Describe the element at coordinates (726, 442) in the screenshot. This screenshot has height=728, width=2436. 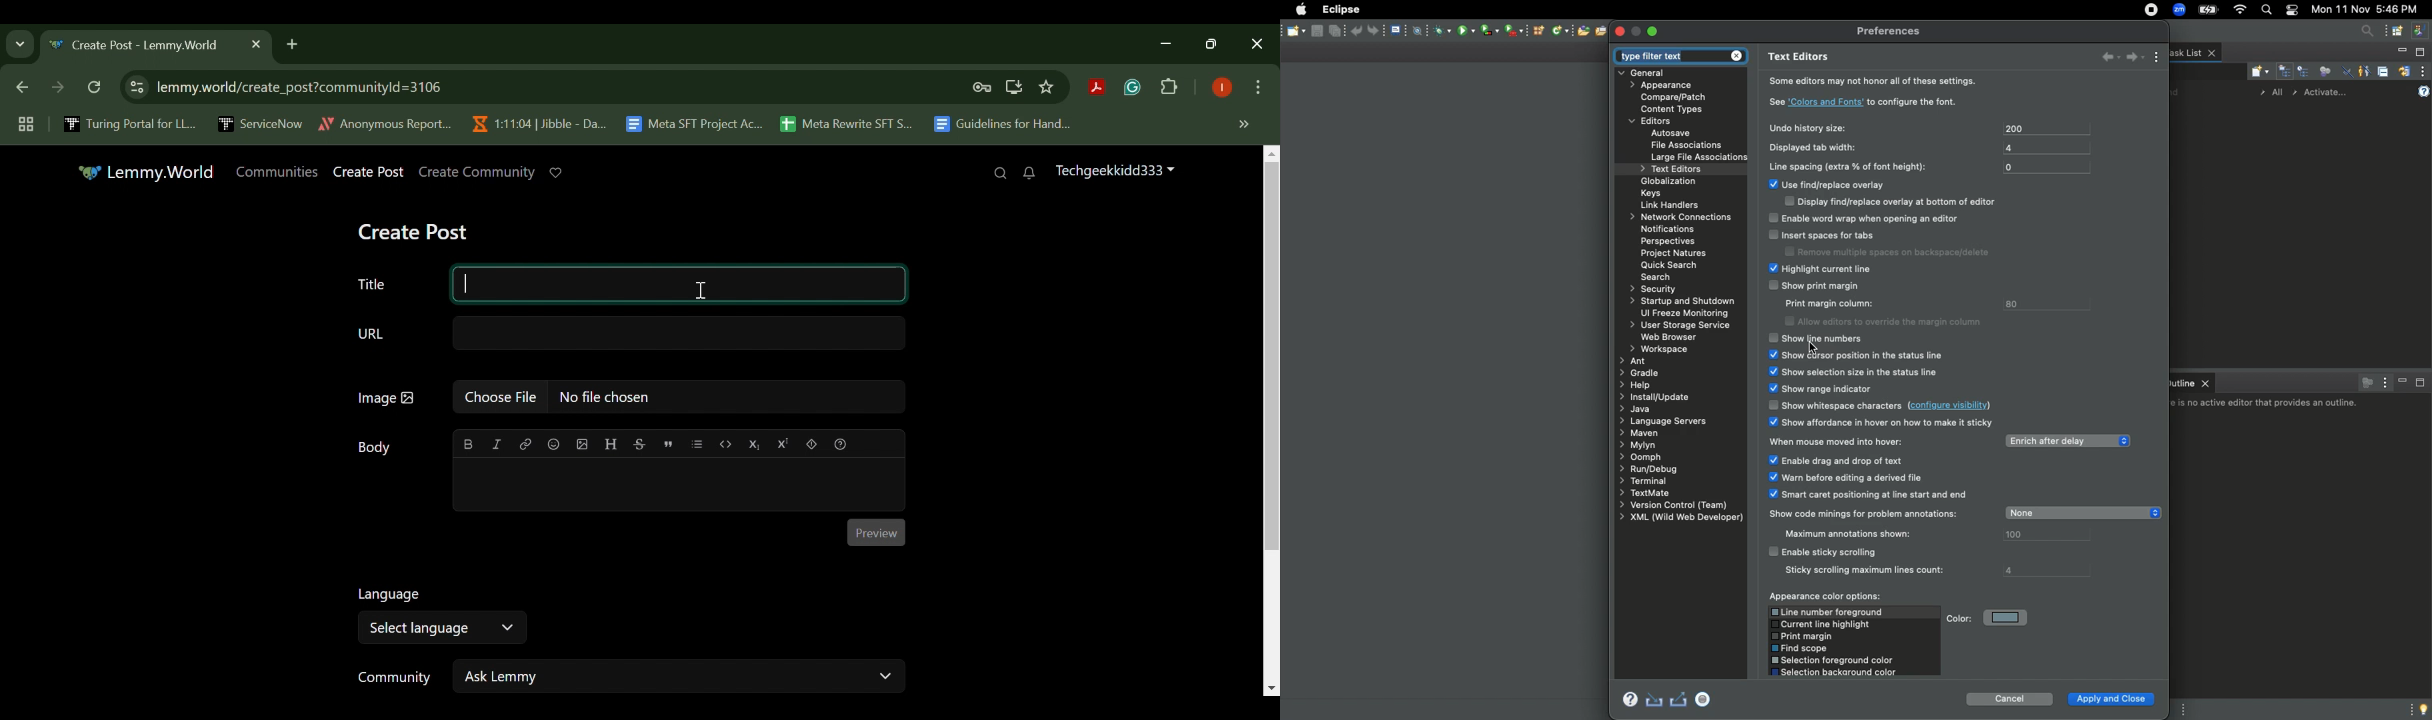
I see `code ` at that location.